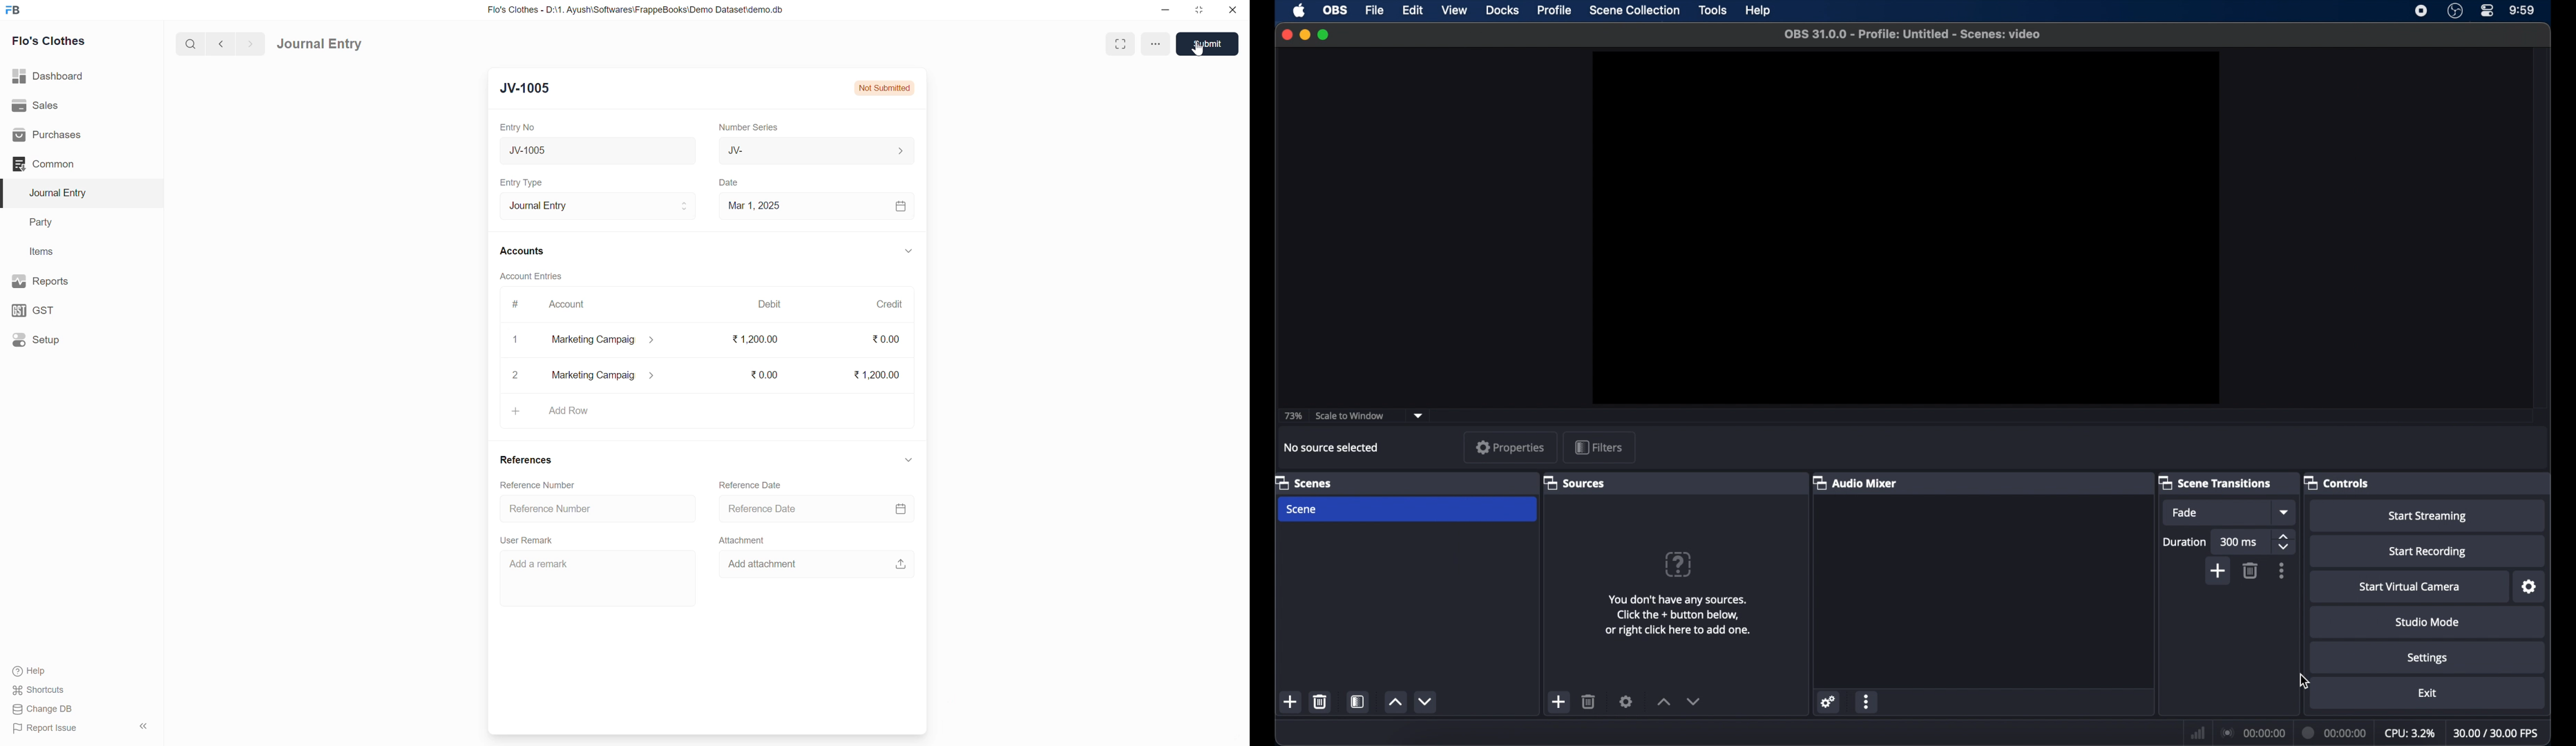 This screenshot has height=756, width=2576. What do you see at coordinates (1634, 11) in the screenshot?
I see `scene collection` at bounding box center [1634, 11].